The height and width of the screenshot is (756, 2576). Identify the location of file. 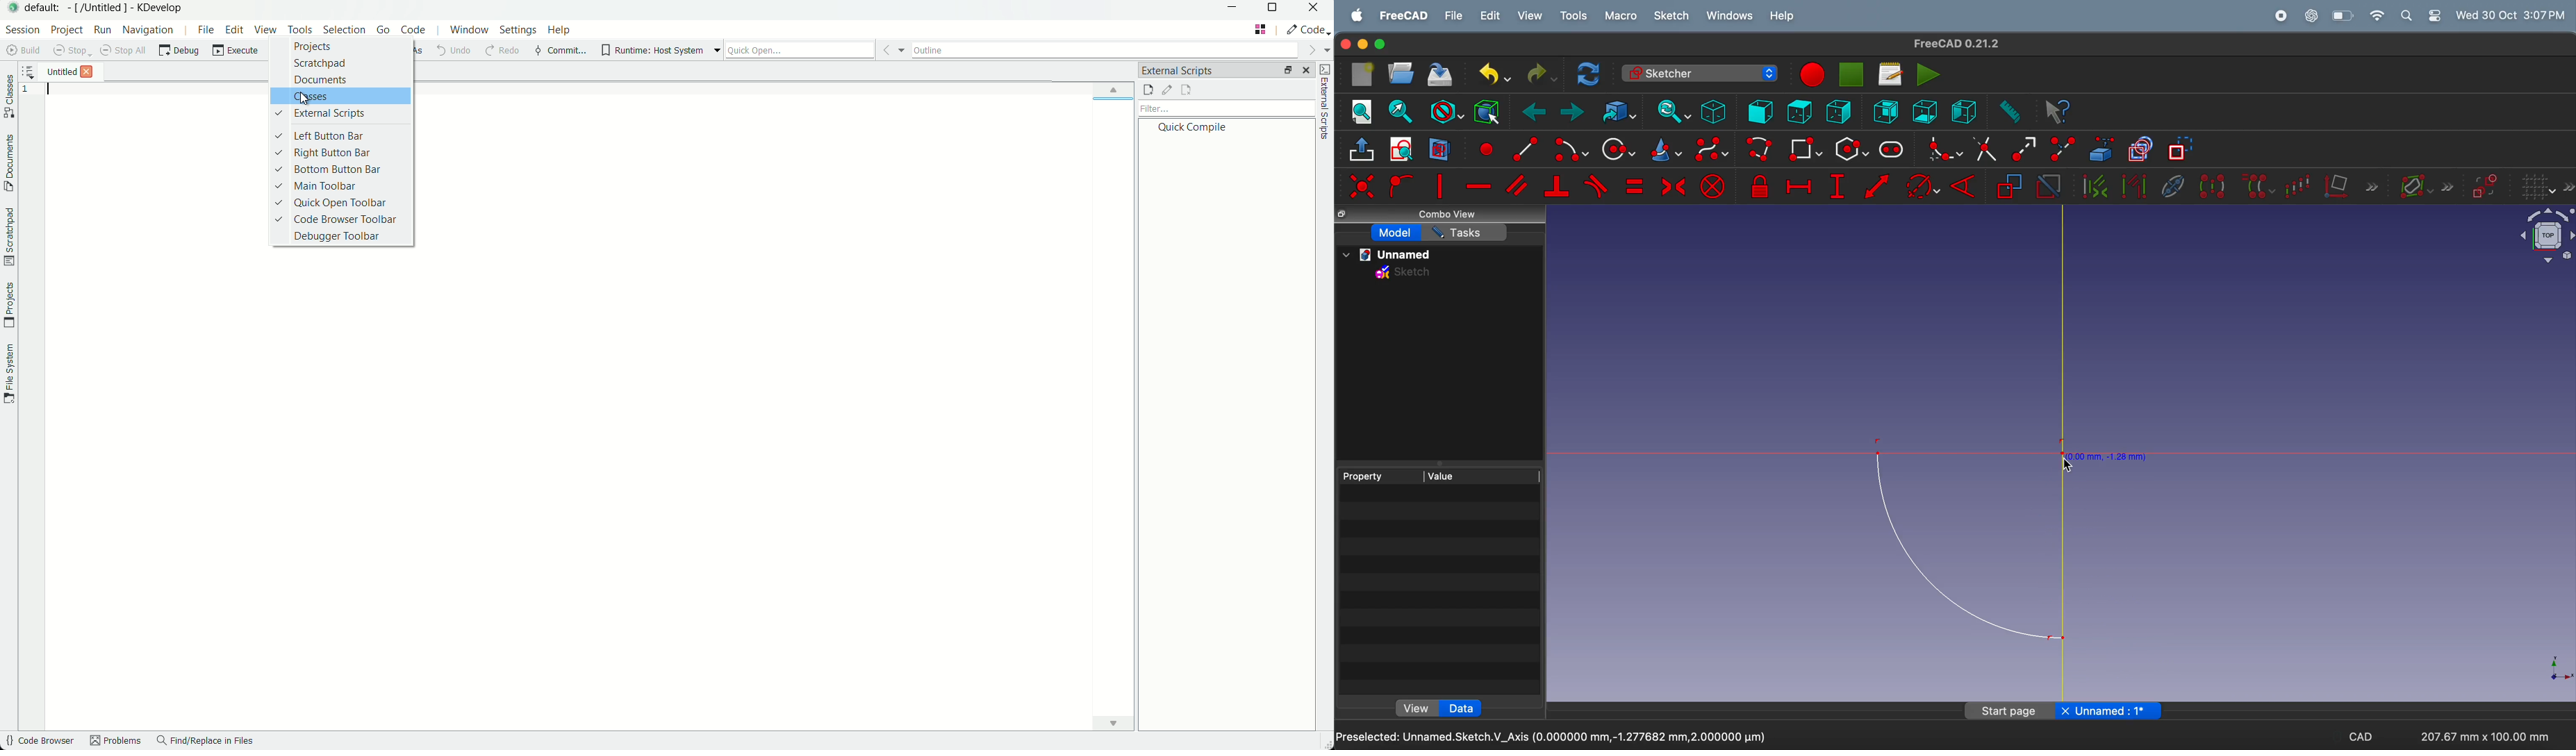
(205, 31).